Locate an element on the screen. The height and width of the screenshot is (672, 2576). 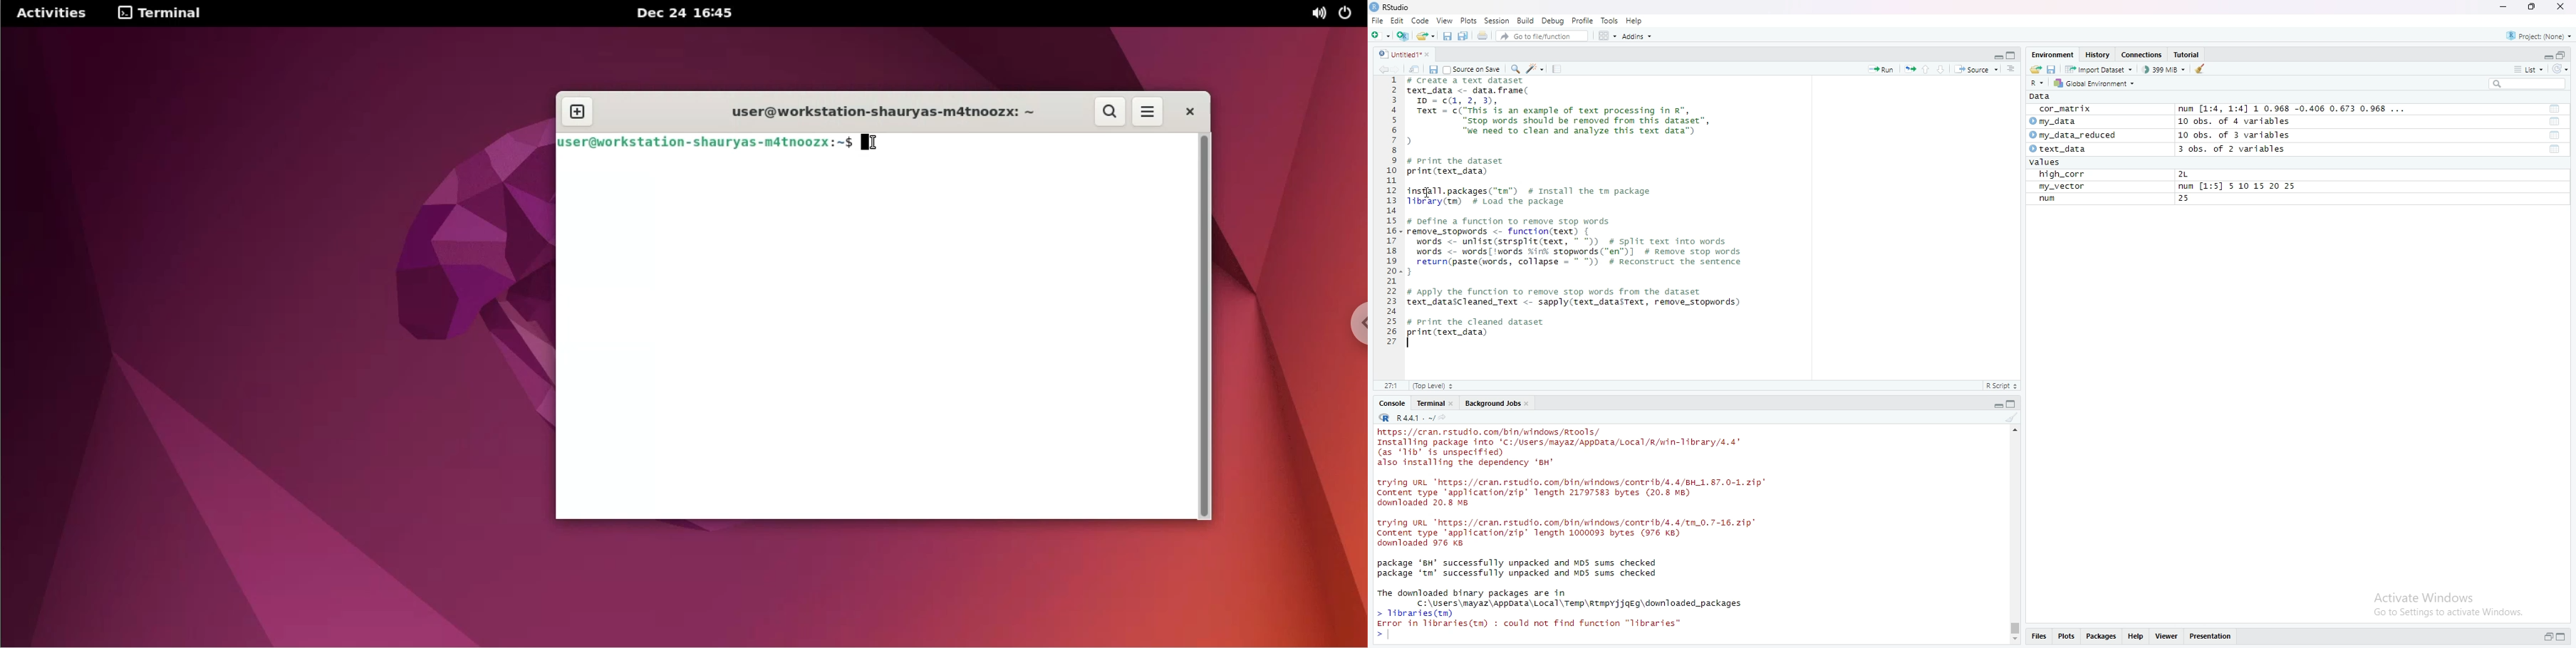
import dataset is located at coordinates (2100, 70).